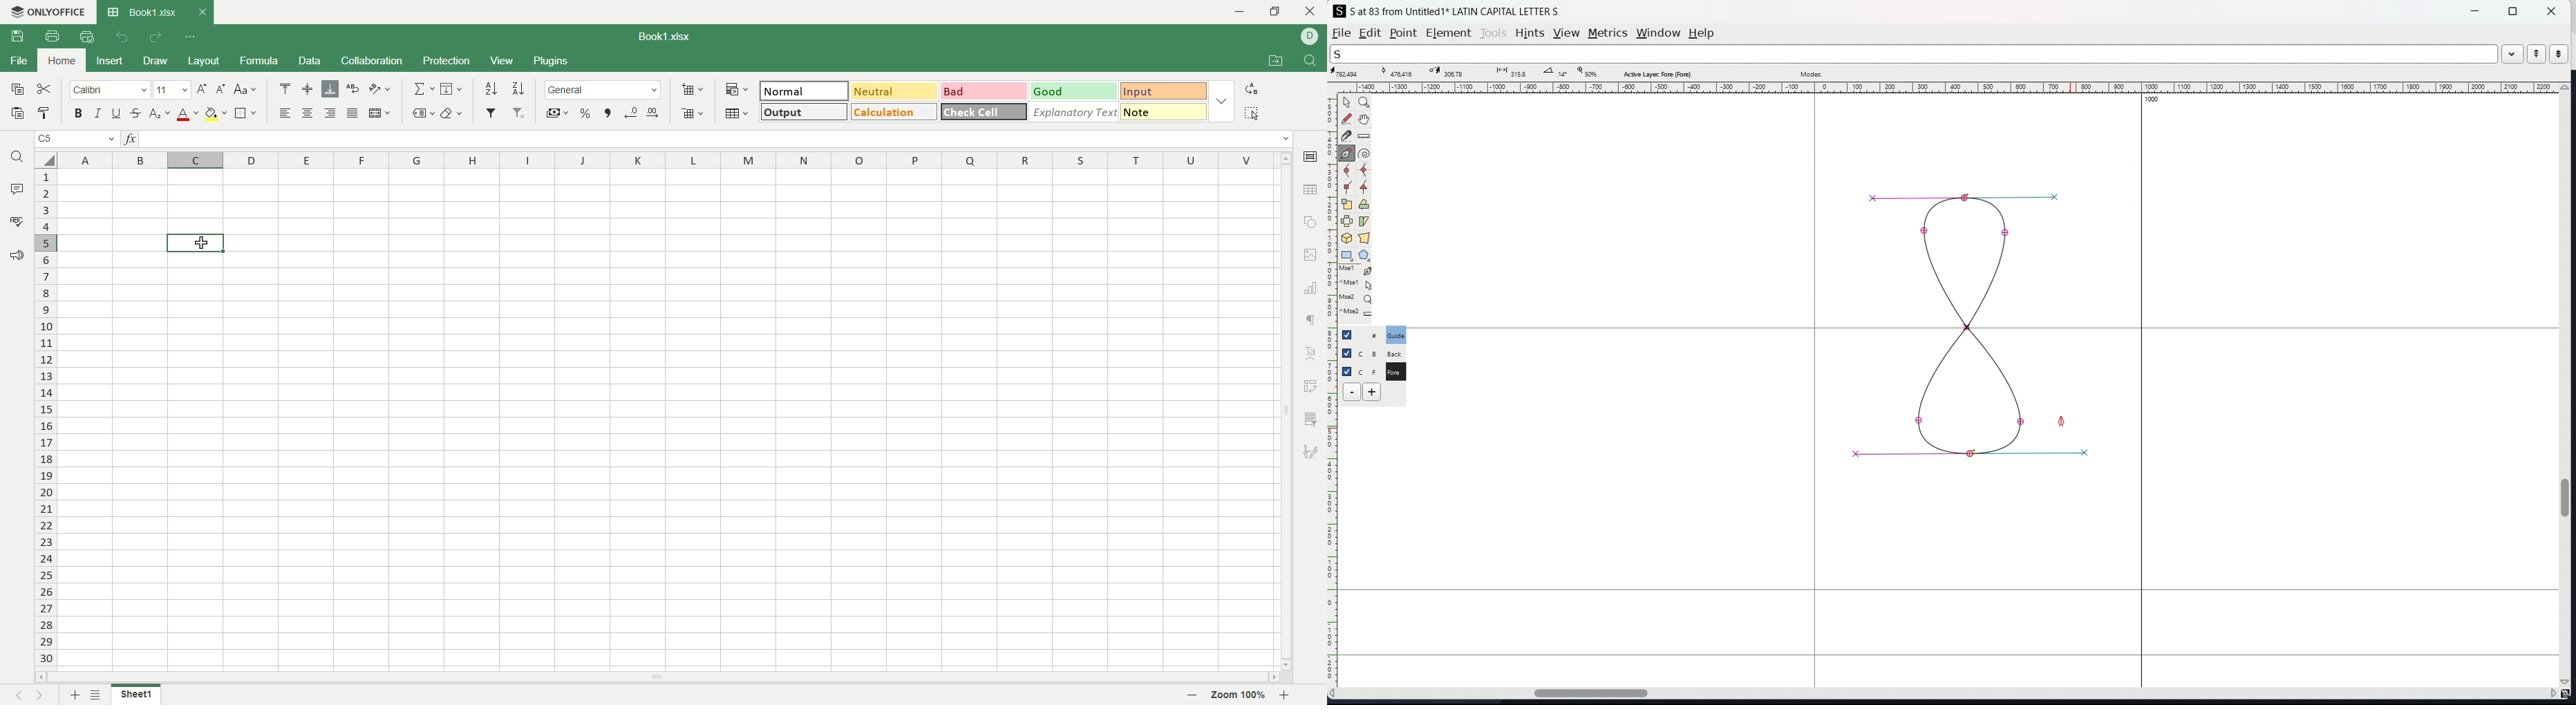  What do you see at coordinates (18, 62) in the screenshot?
I see `file` at bounding box center [18, 62].